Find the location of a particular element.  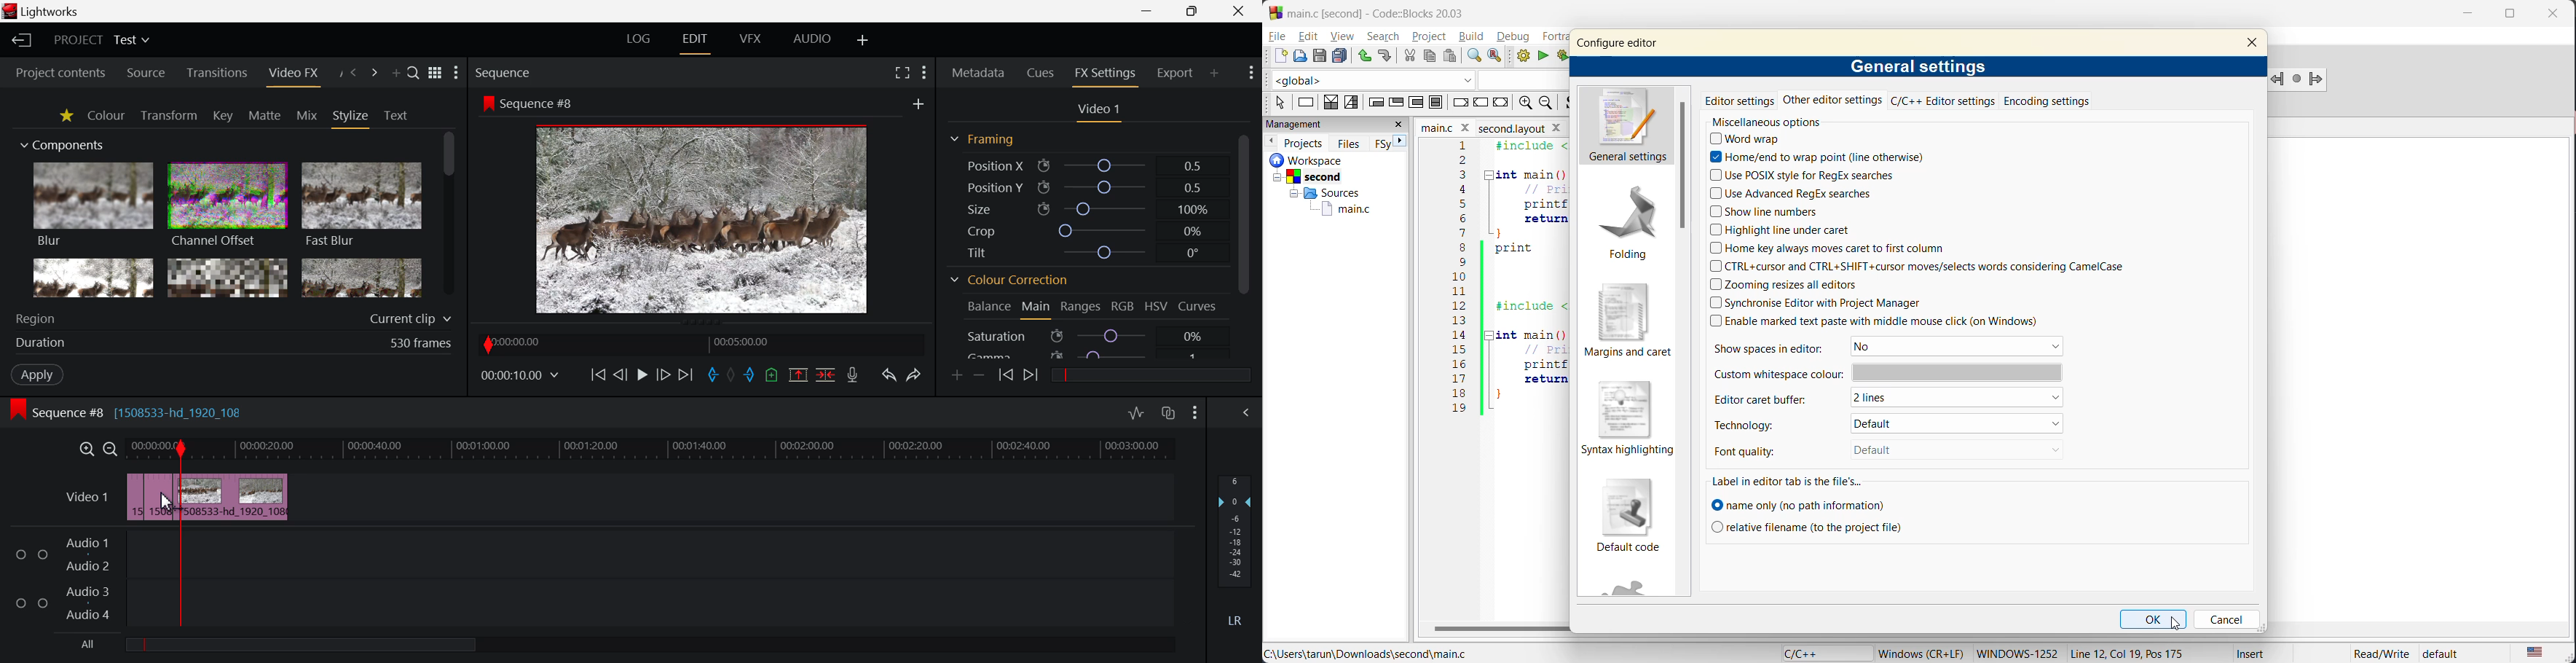

Transform is located at coordinates (168, 115).